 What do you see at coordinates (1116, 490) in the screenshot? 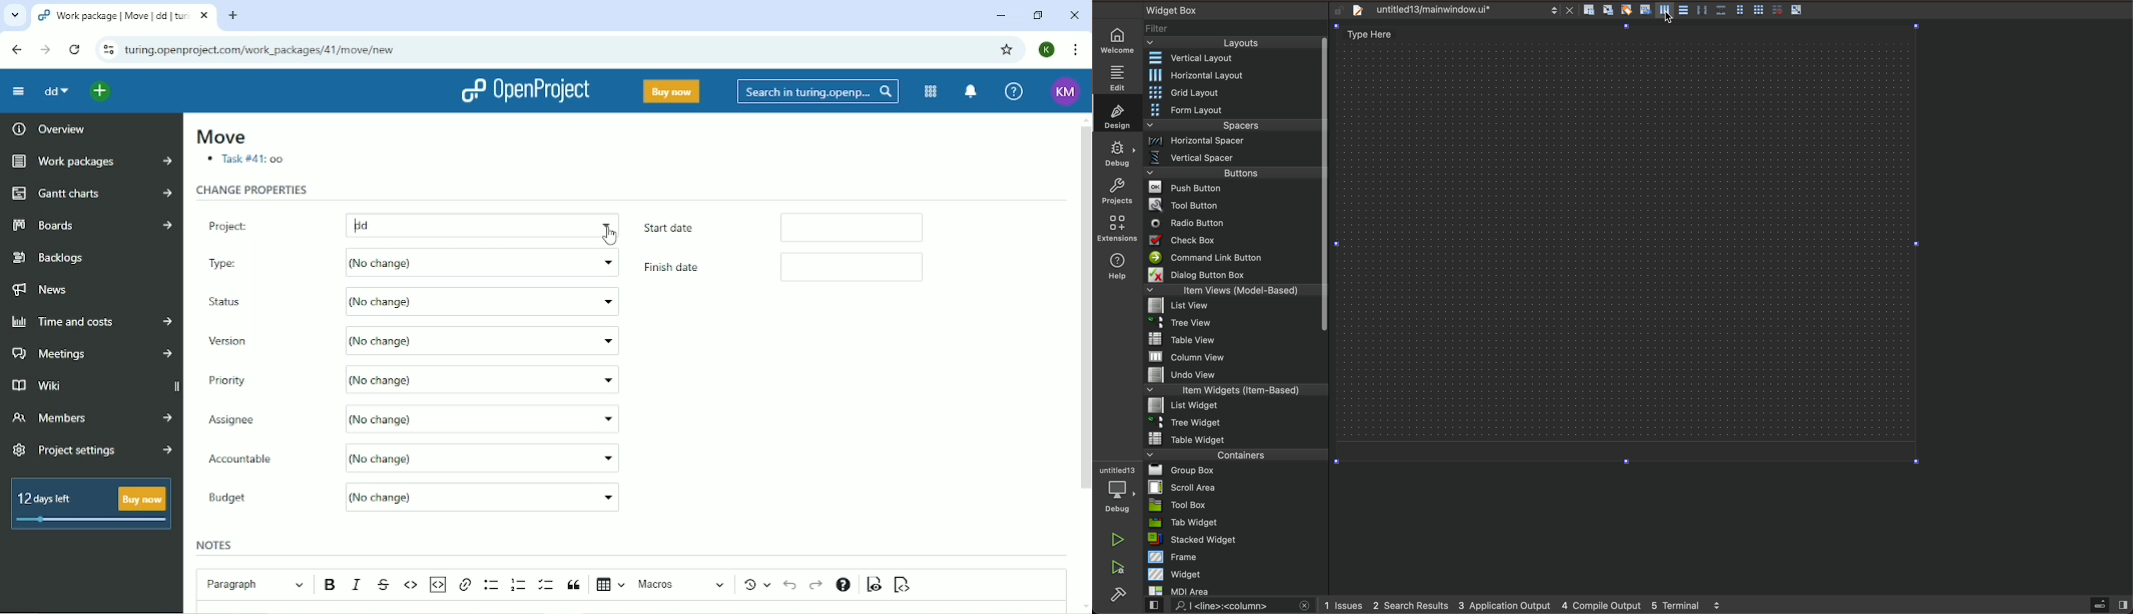
I see `debug` at bounding box center [1116, 490].